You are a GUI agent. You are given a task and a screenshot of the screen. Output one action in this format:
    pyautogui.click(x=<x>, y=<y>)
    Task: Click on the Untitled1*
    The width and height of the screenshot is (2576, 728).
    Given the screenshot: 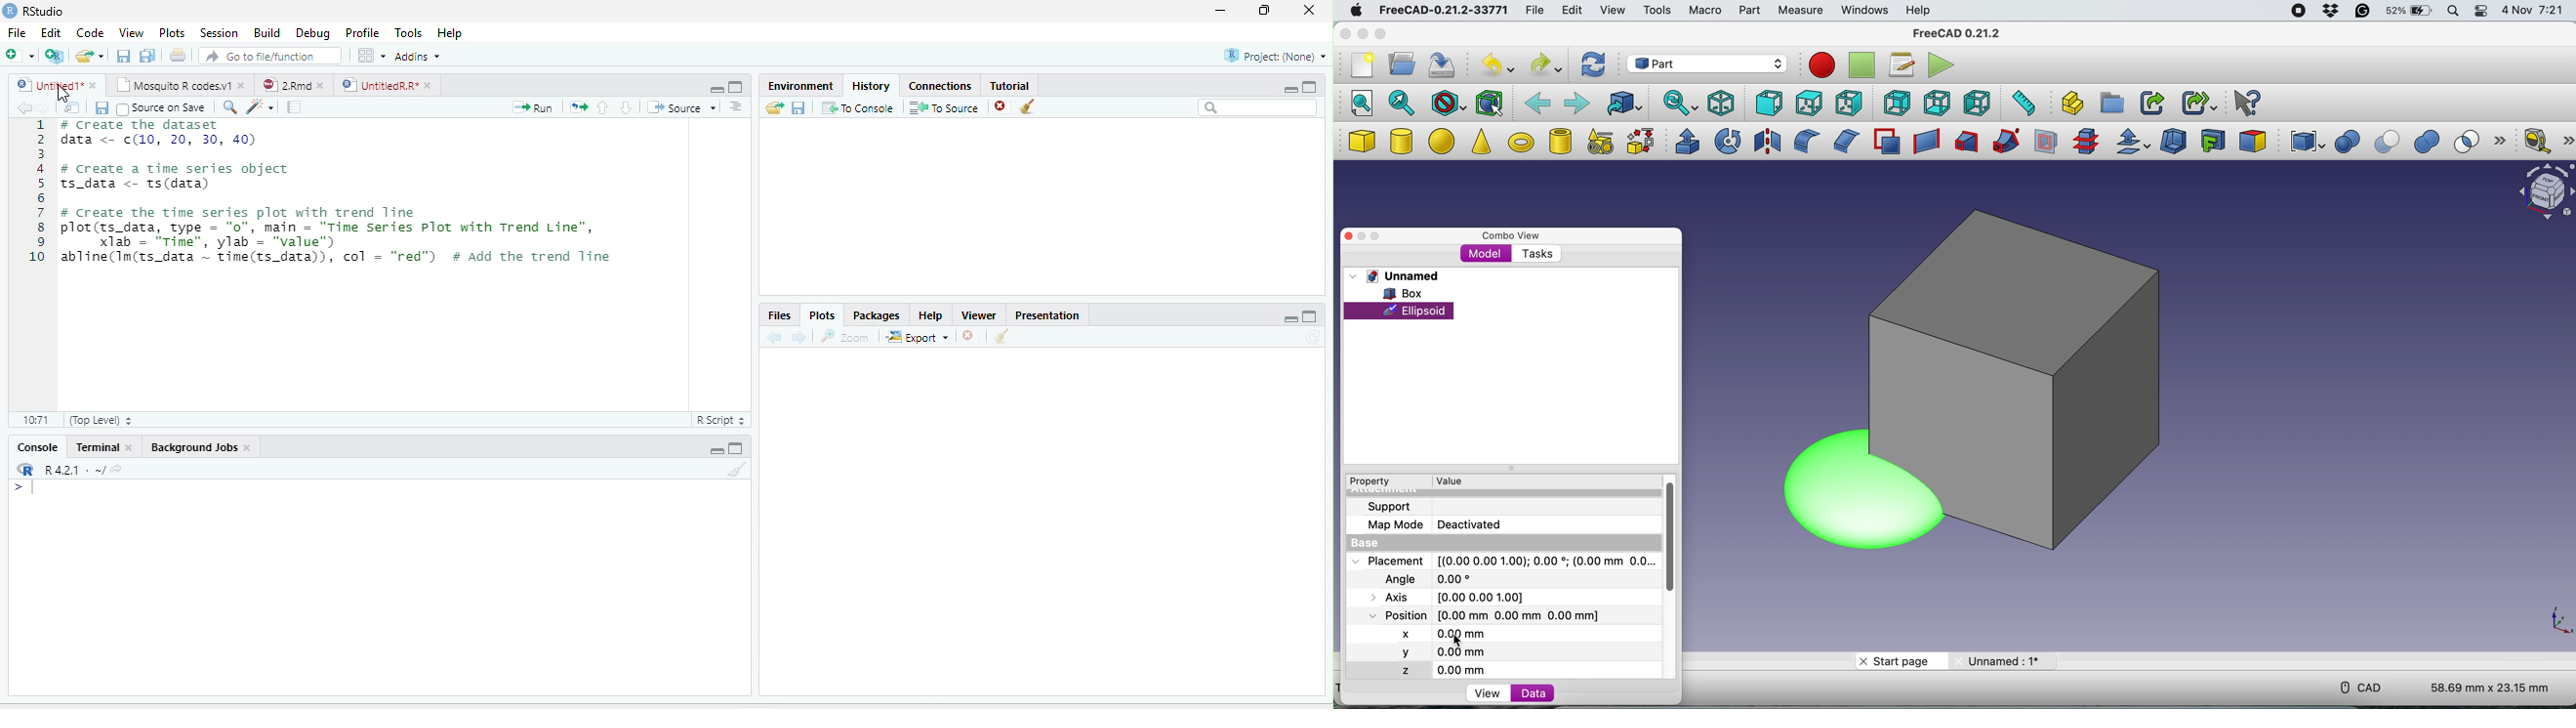 What is the action you would take?
    pyautogui.click(x=48, y=85)
    